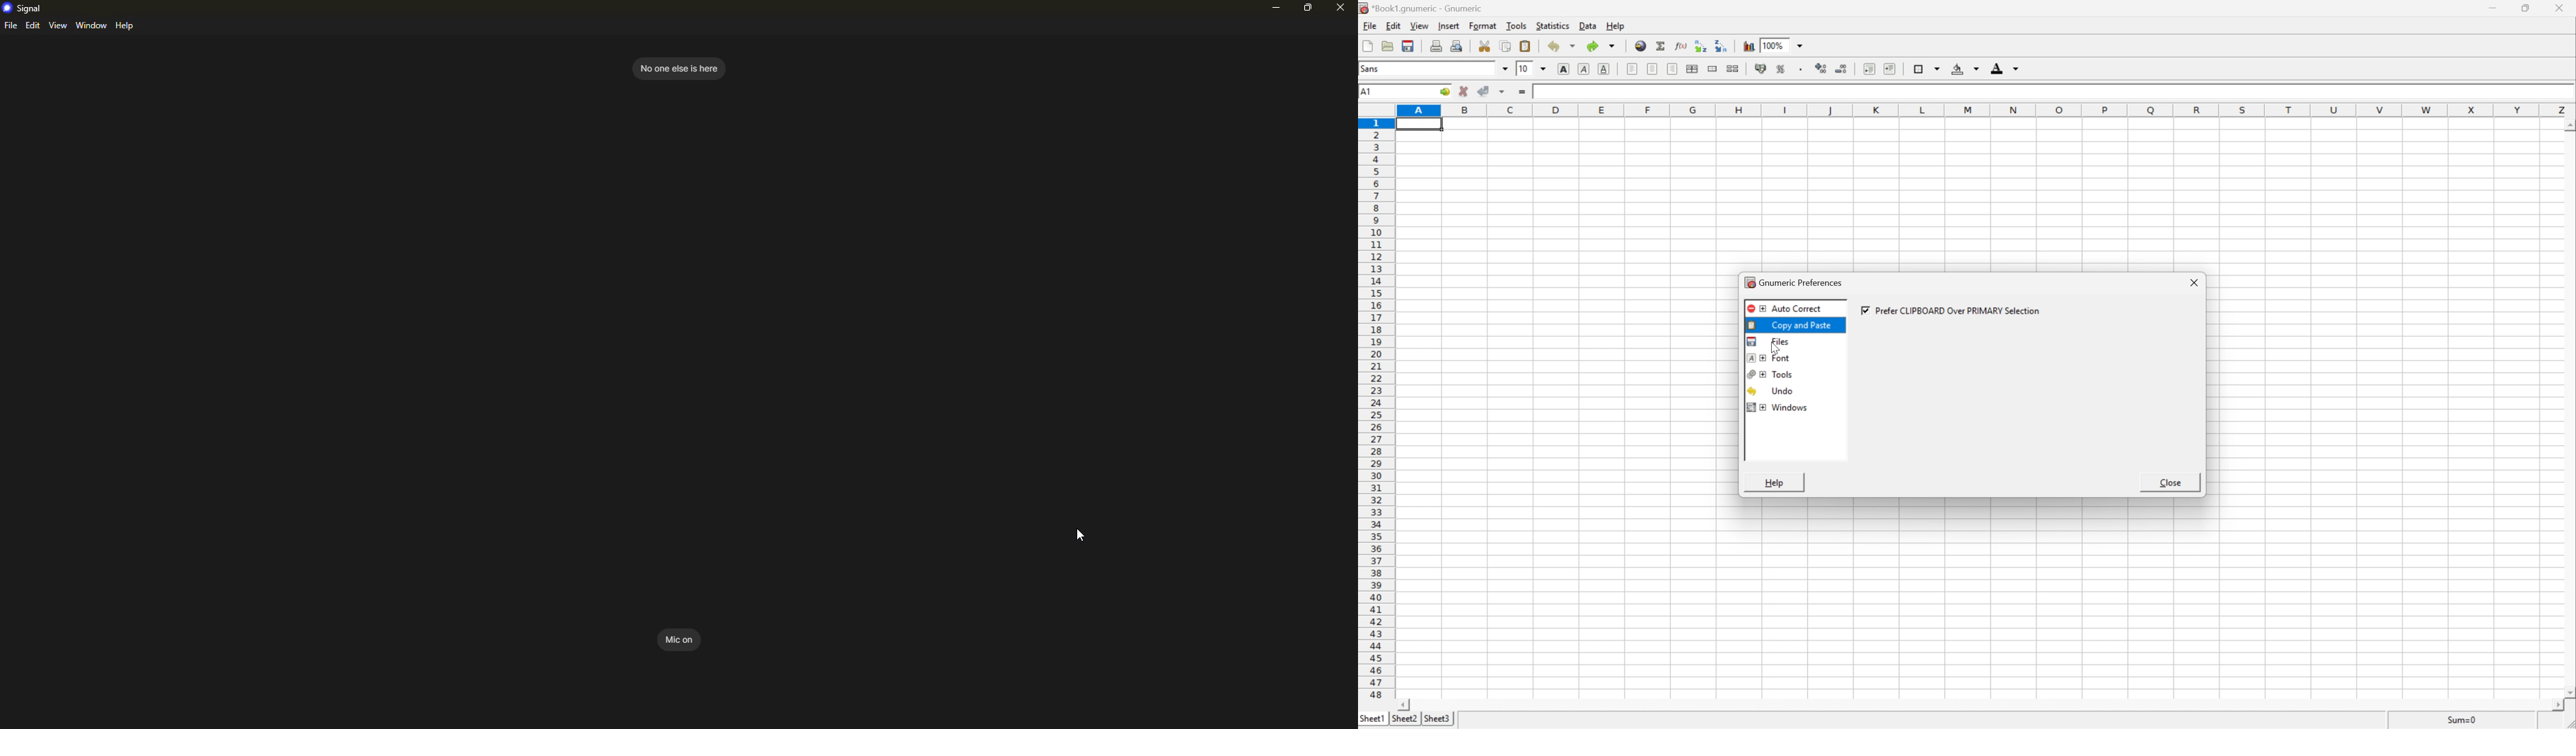  I want to click on help, so click(1775, 483).